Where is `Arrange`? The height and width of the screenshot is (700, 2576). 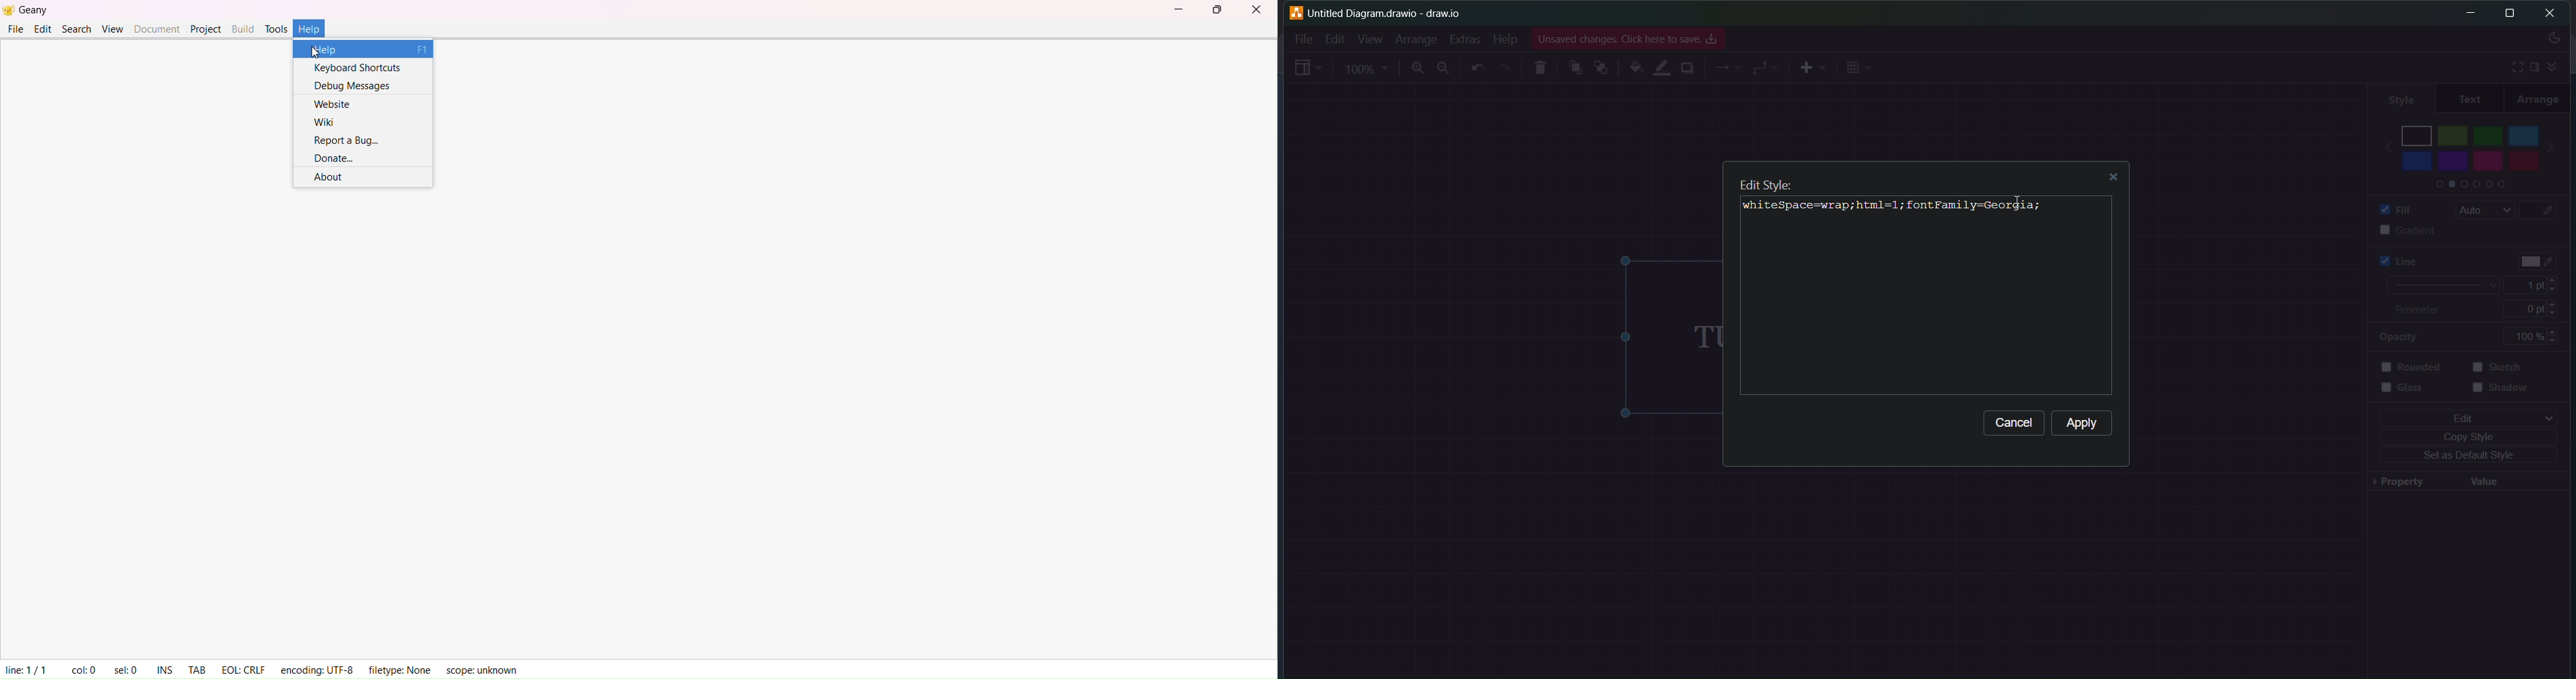 Arrange is located at coordinates (1416, 39).